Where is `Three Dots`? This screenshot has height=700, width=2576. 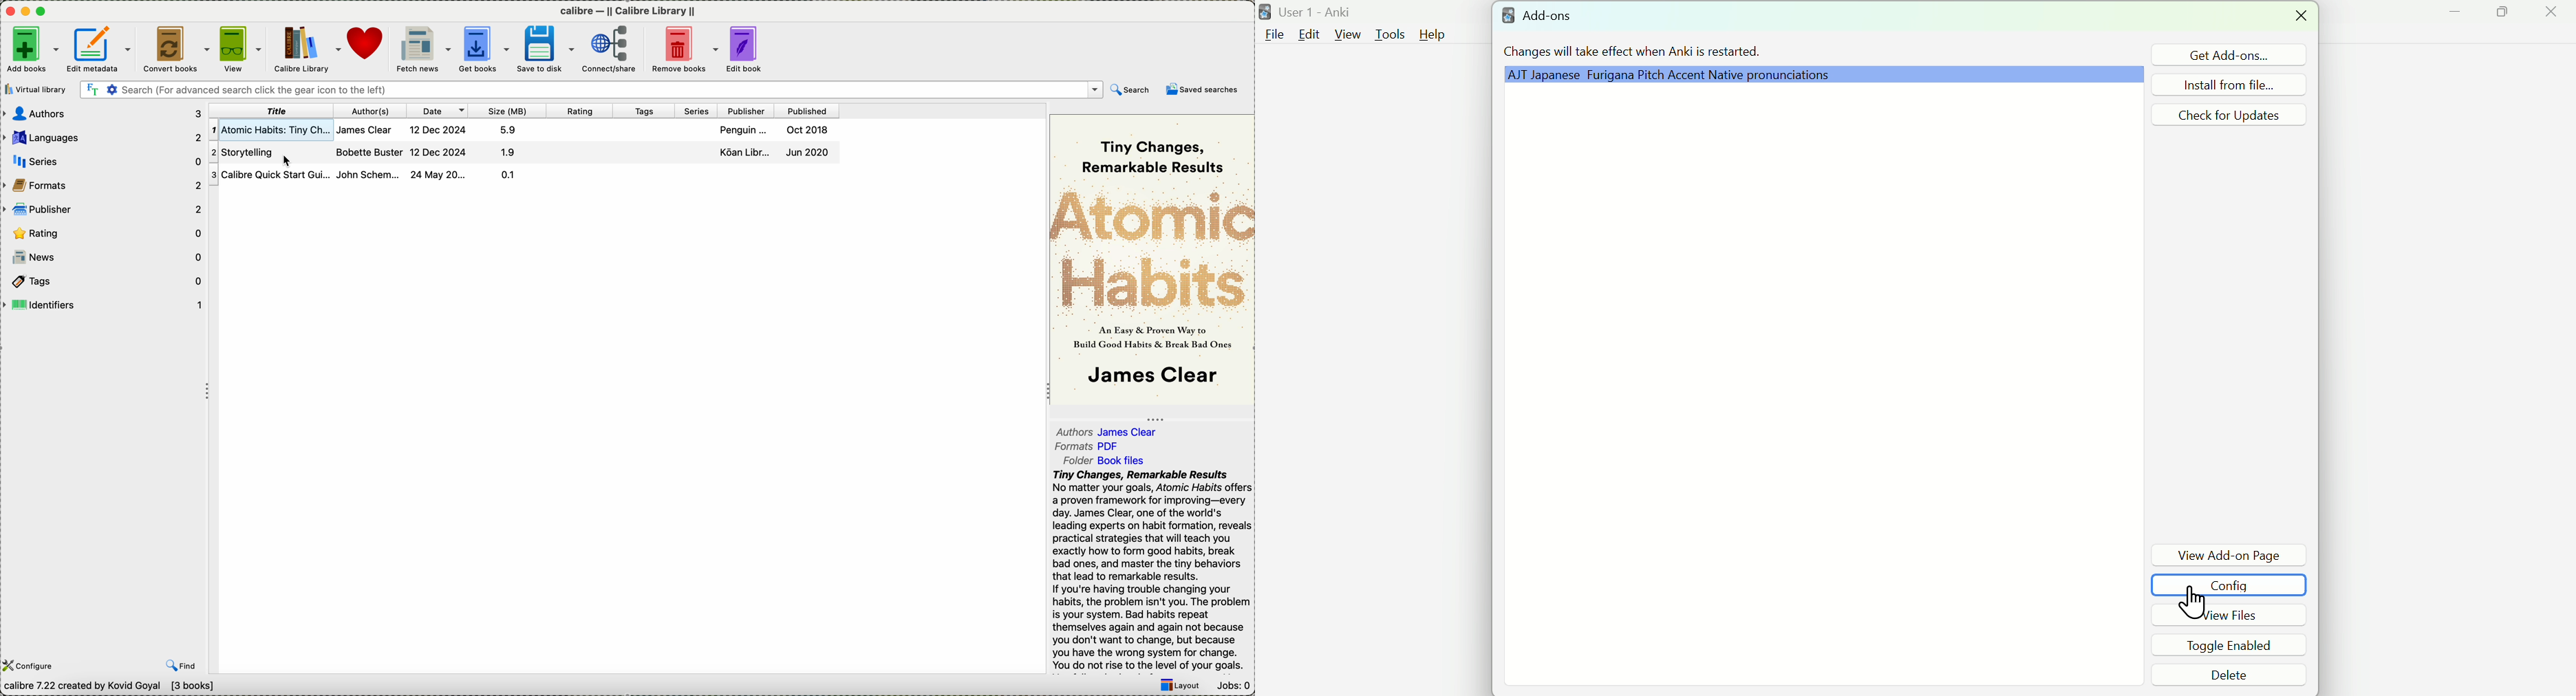 Three Dots is located at coordinates (1153, 419).